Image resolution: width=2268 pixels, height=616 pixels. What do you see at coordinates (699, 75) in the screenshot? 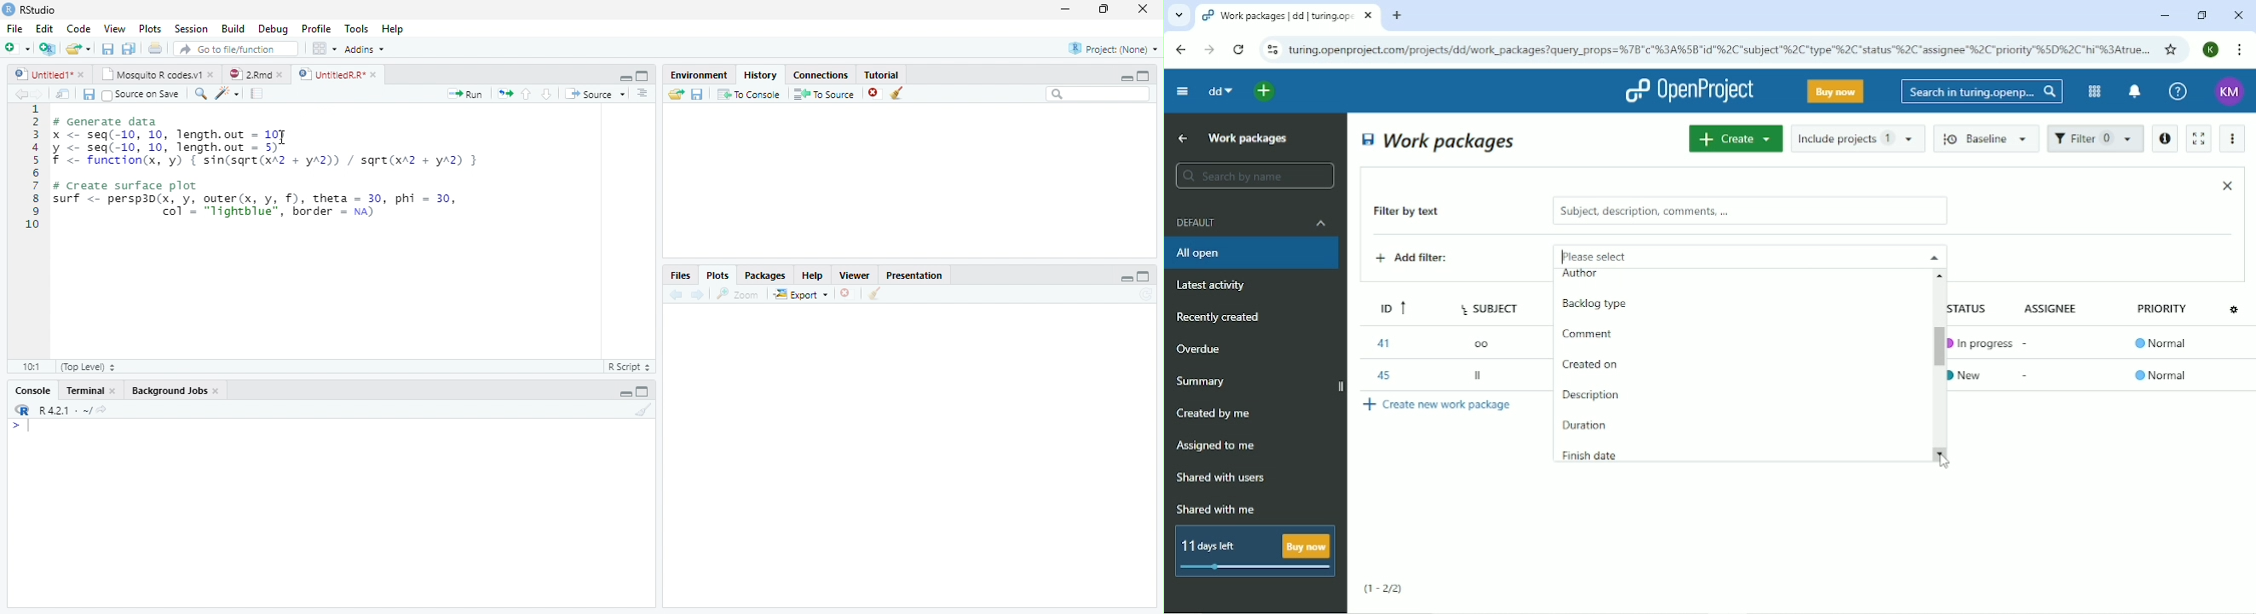
I see `Environment` at bounding box center [699, 75].